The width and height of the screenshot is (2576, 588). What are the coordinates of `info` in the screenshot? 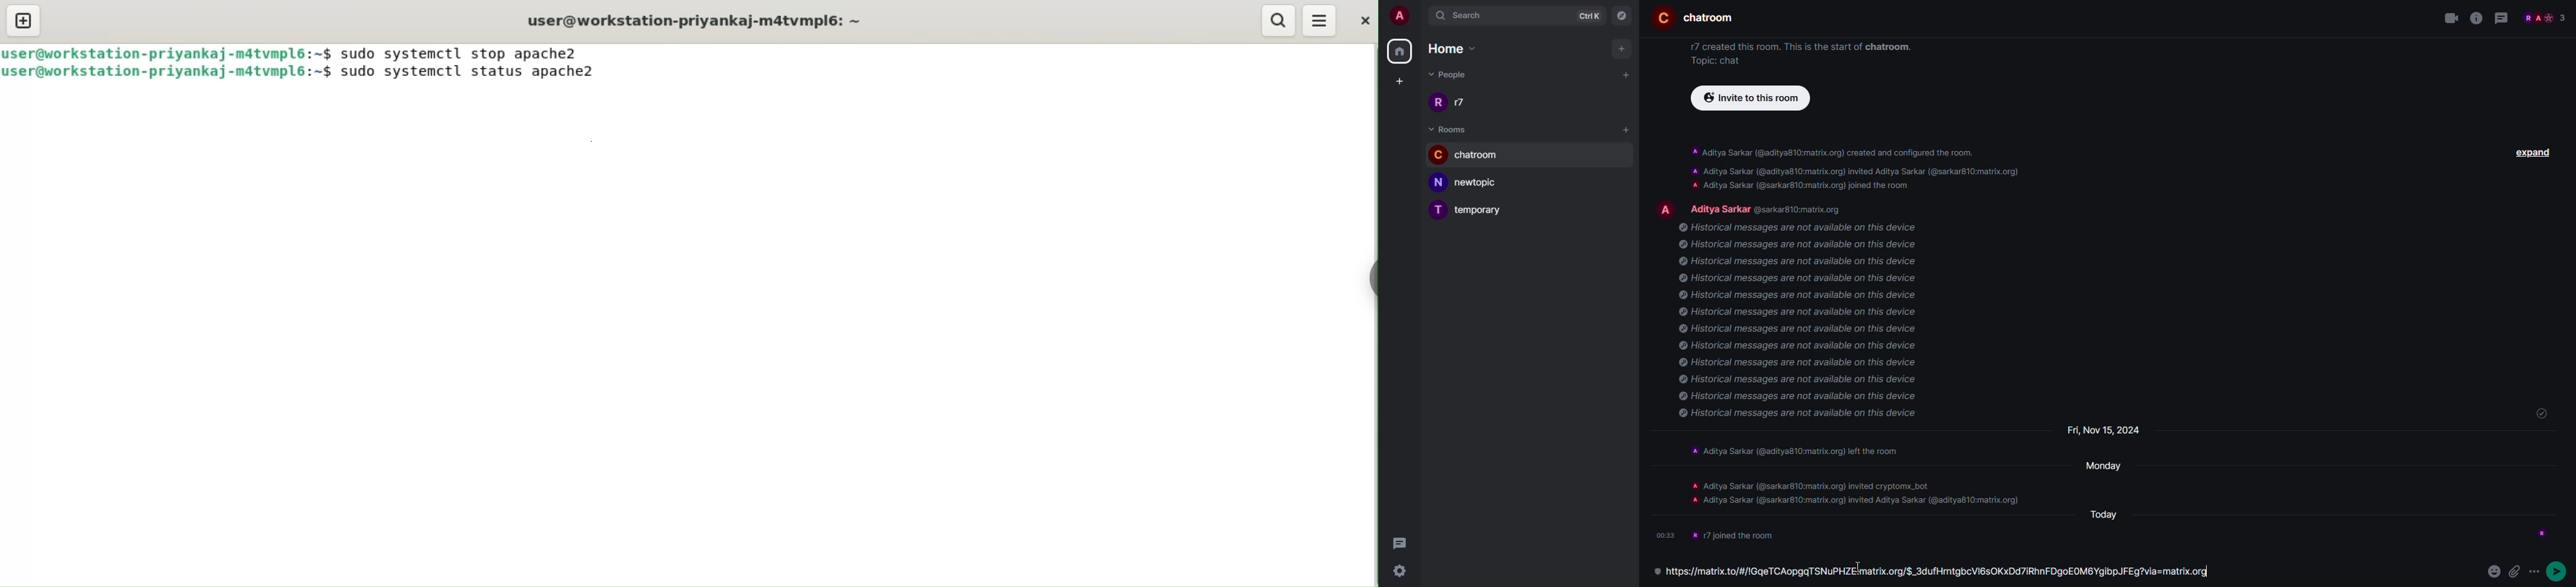 It's located at (2477, 18).